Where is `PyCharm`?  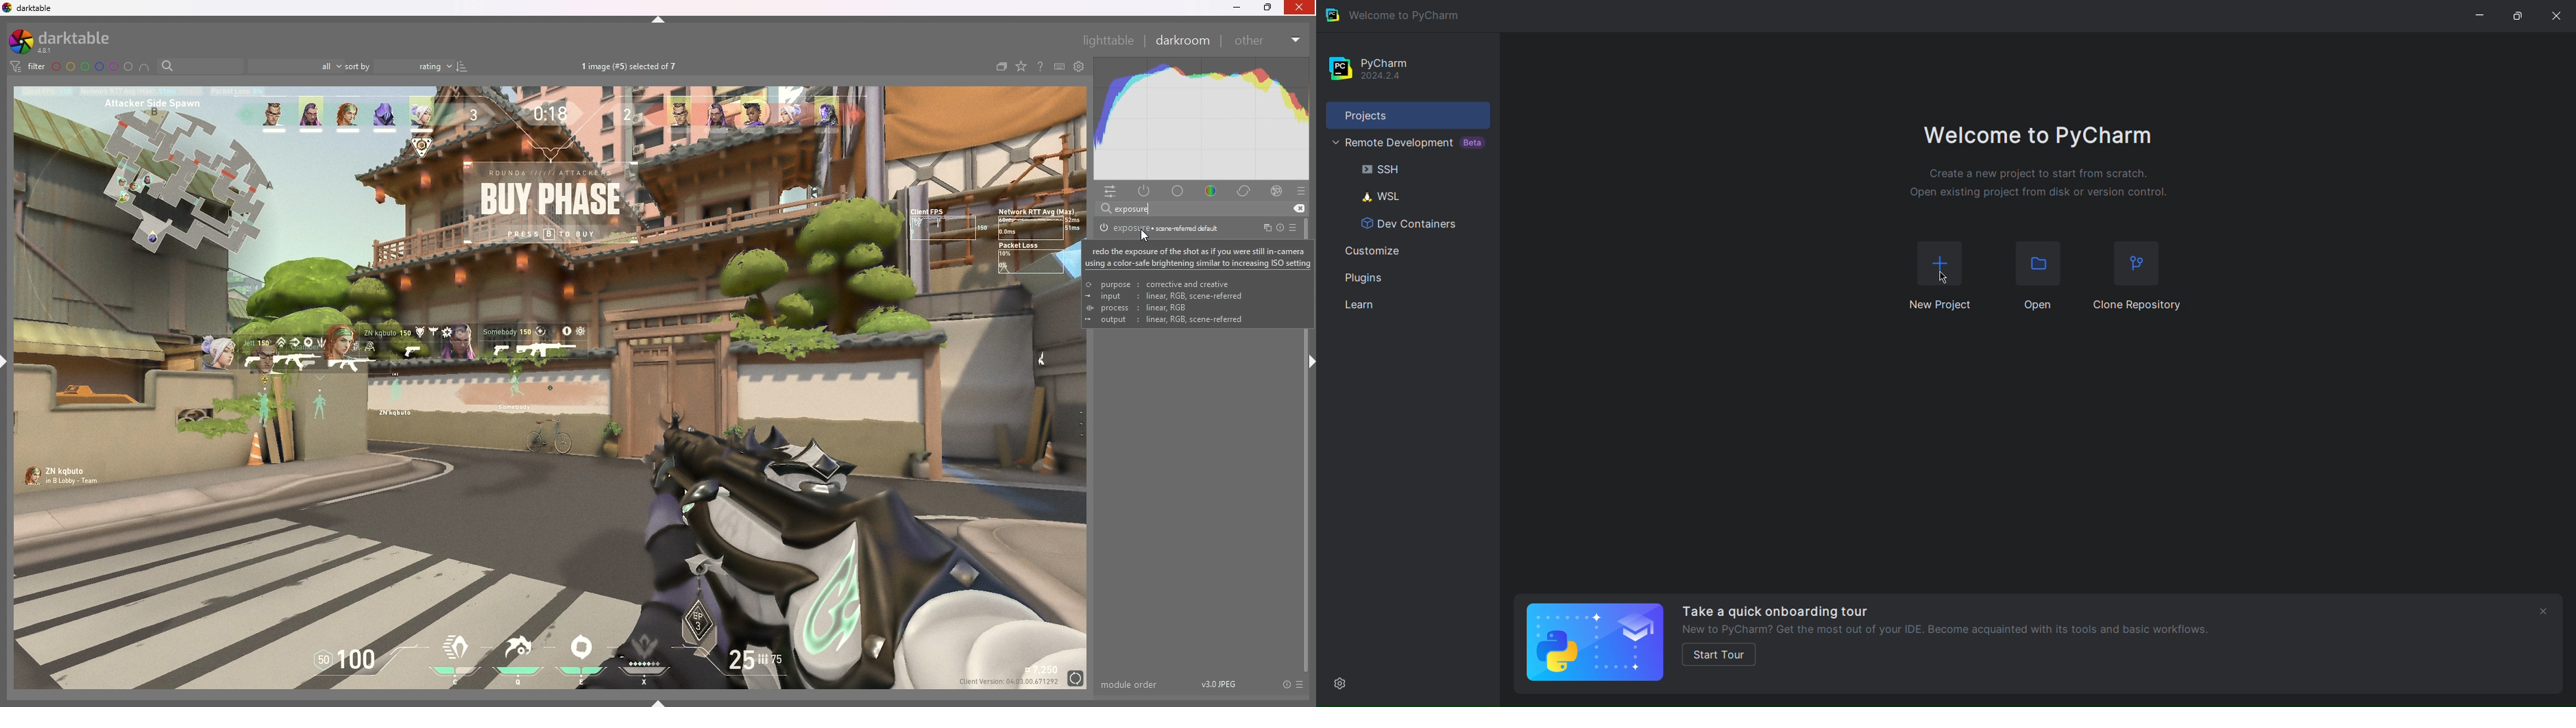 PyCharm is located at coordinates (1366, 68).